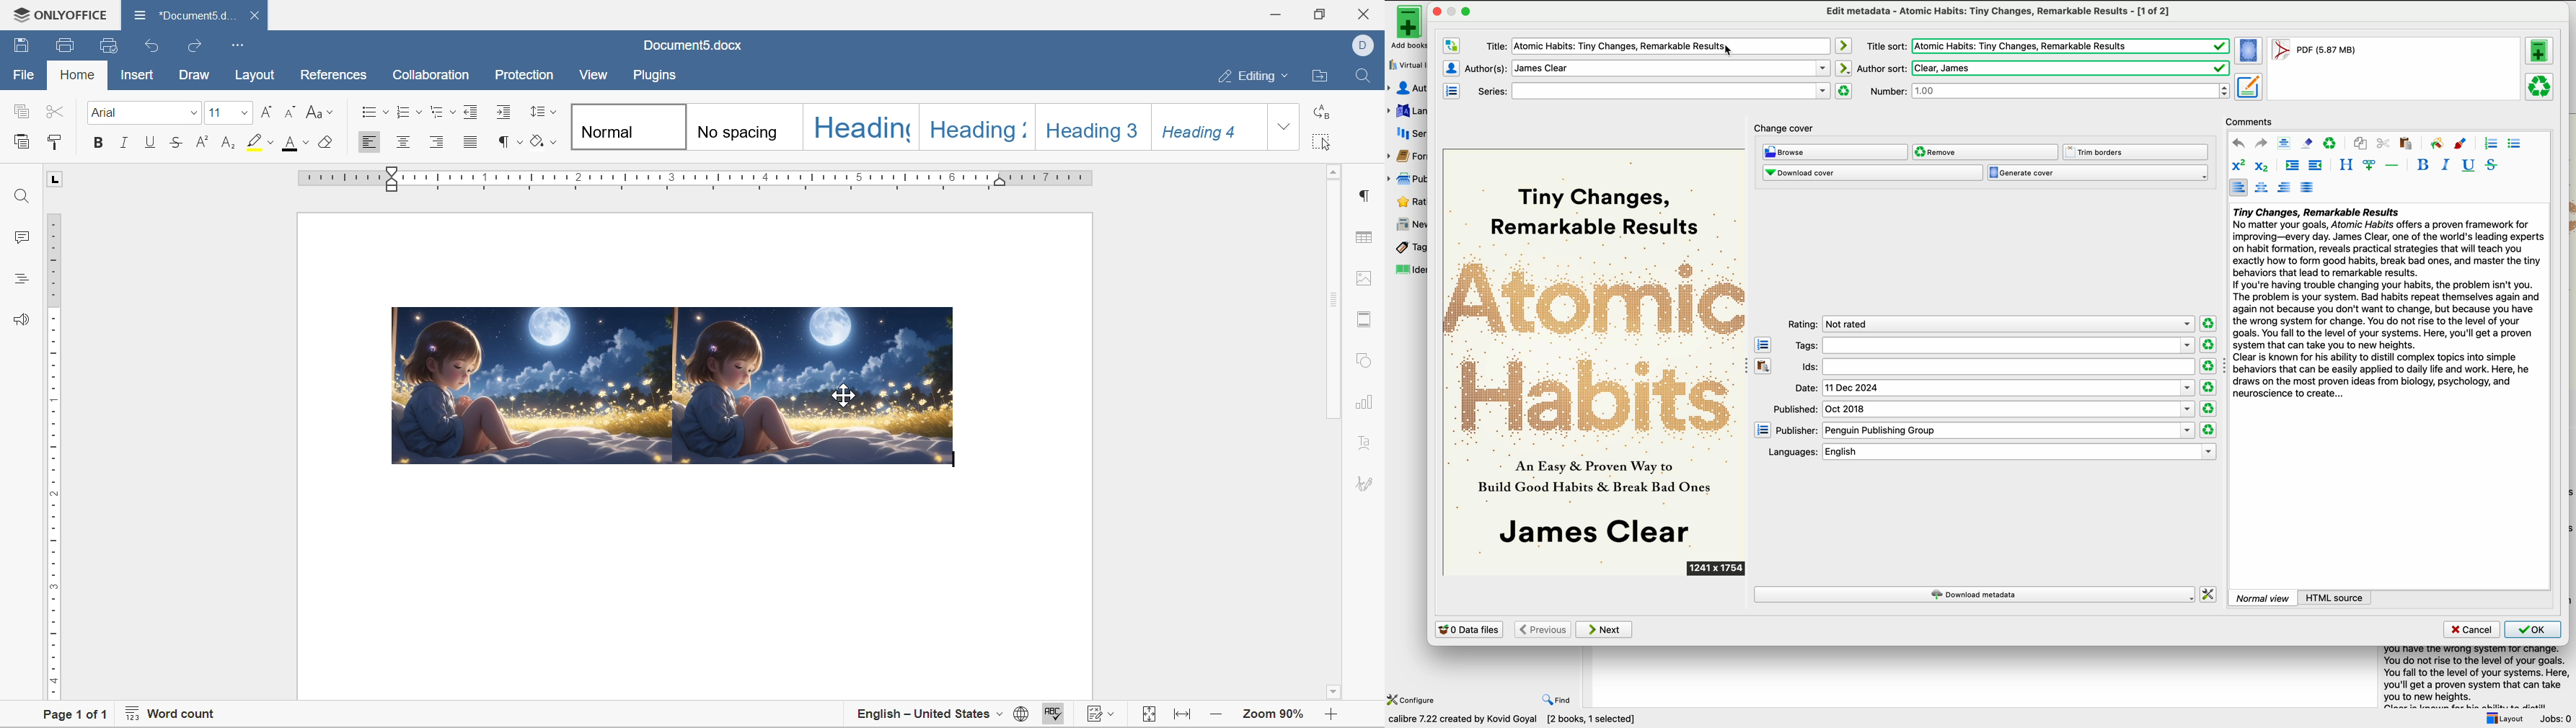  I want to click on clear, so click(2331, 143).